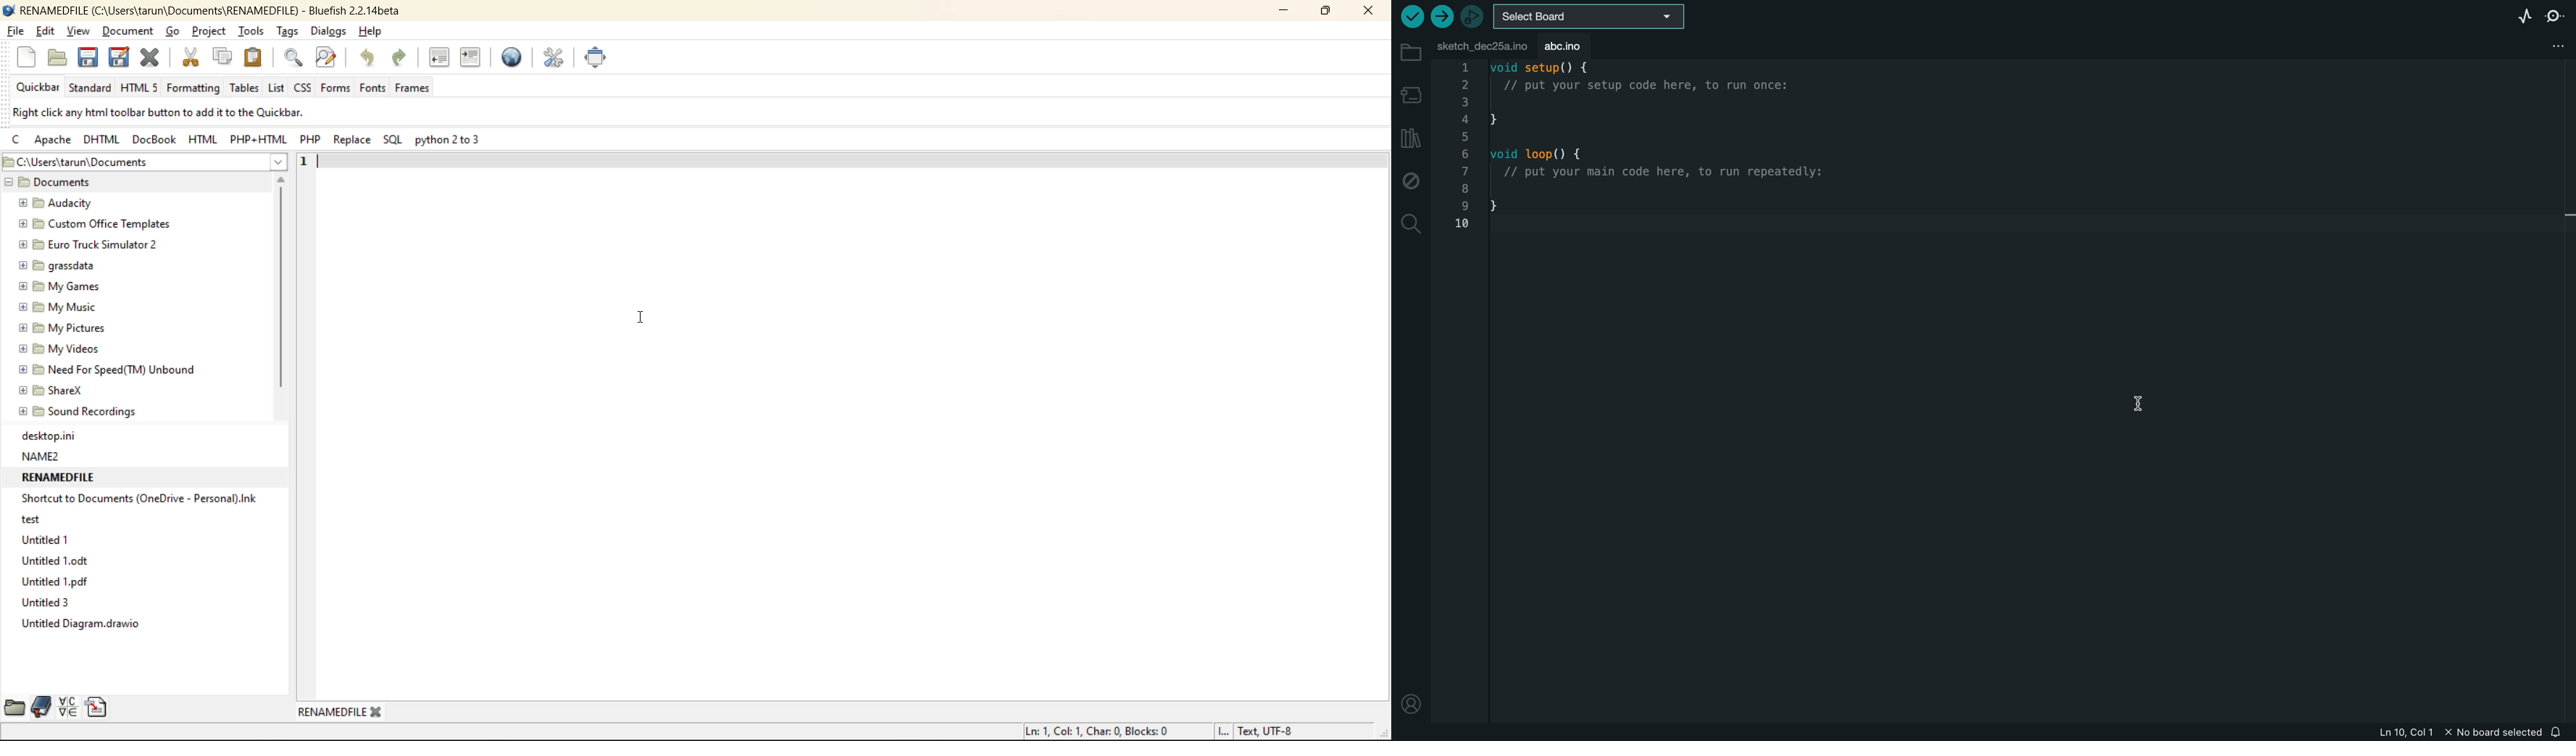  Describe the element at coordinates (99, 707) in the screenshot. I see `snippets` at that location.